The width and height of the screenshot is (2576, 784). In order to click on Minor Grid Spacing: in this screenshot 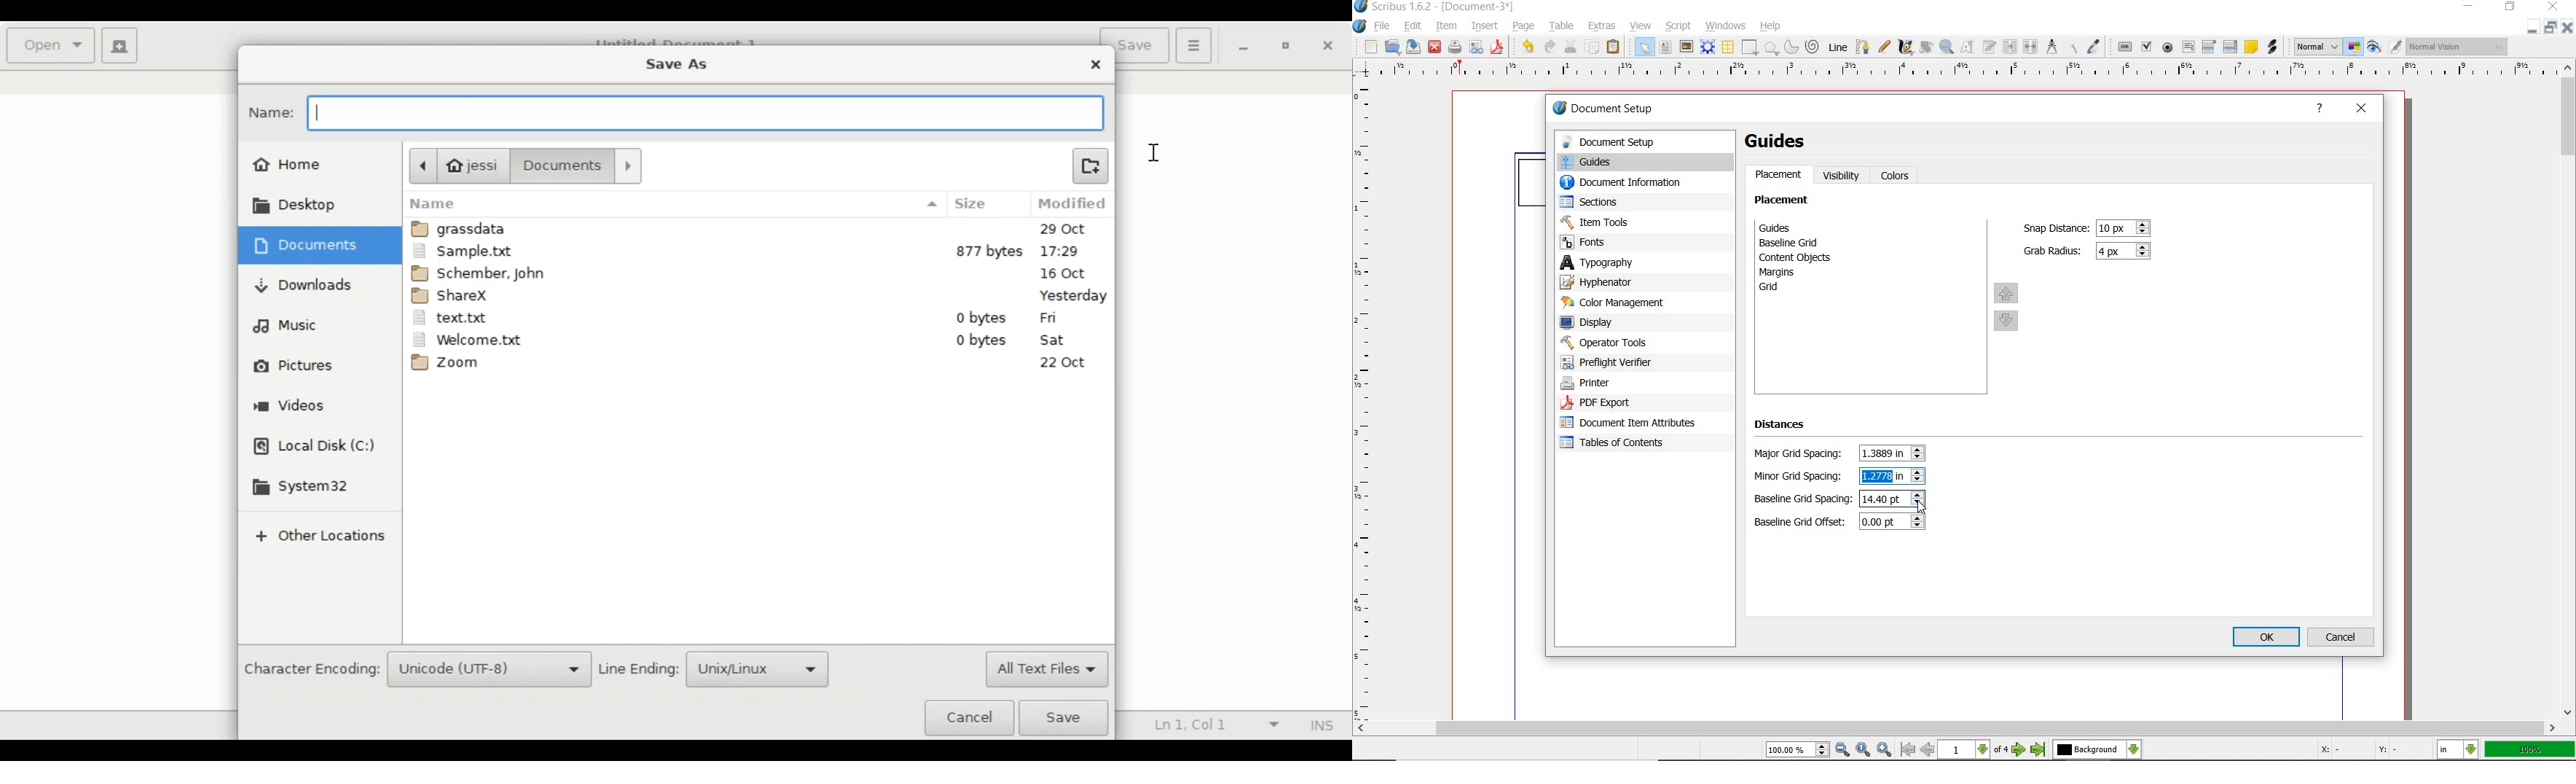, I will do `click(1802, 477)`.